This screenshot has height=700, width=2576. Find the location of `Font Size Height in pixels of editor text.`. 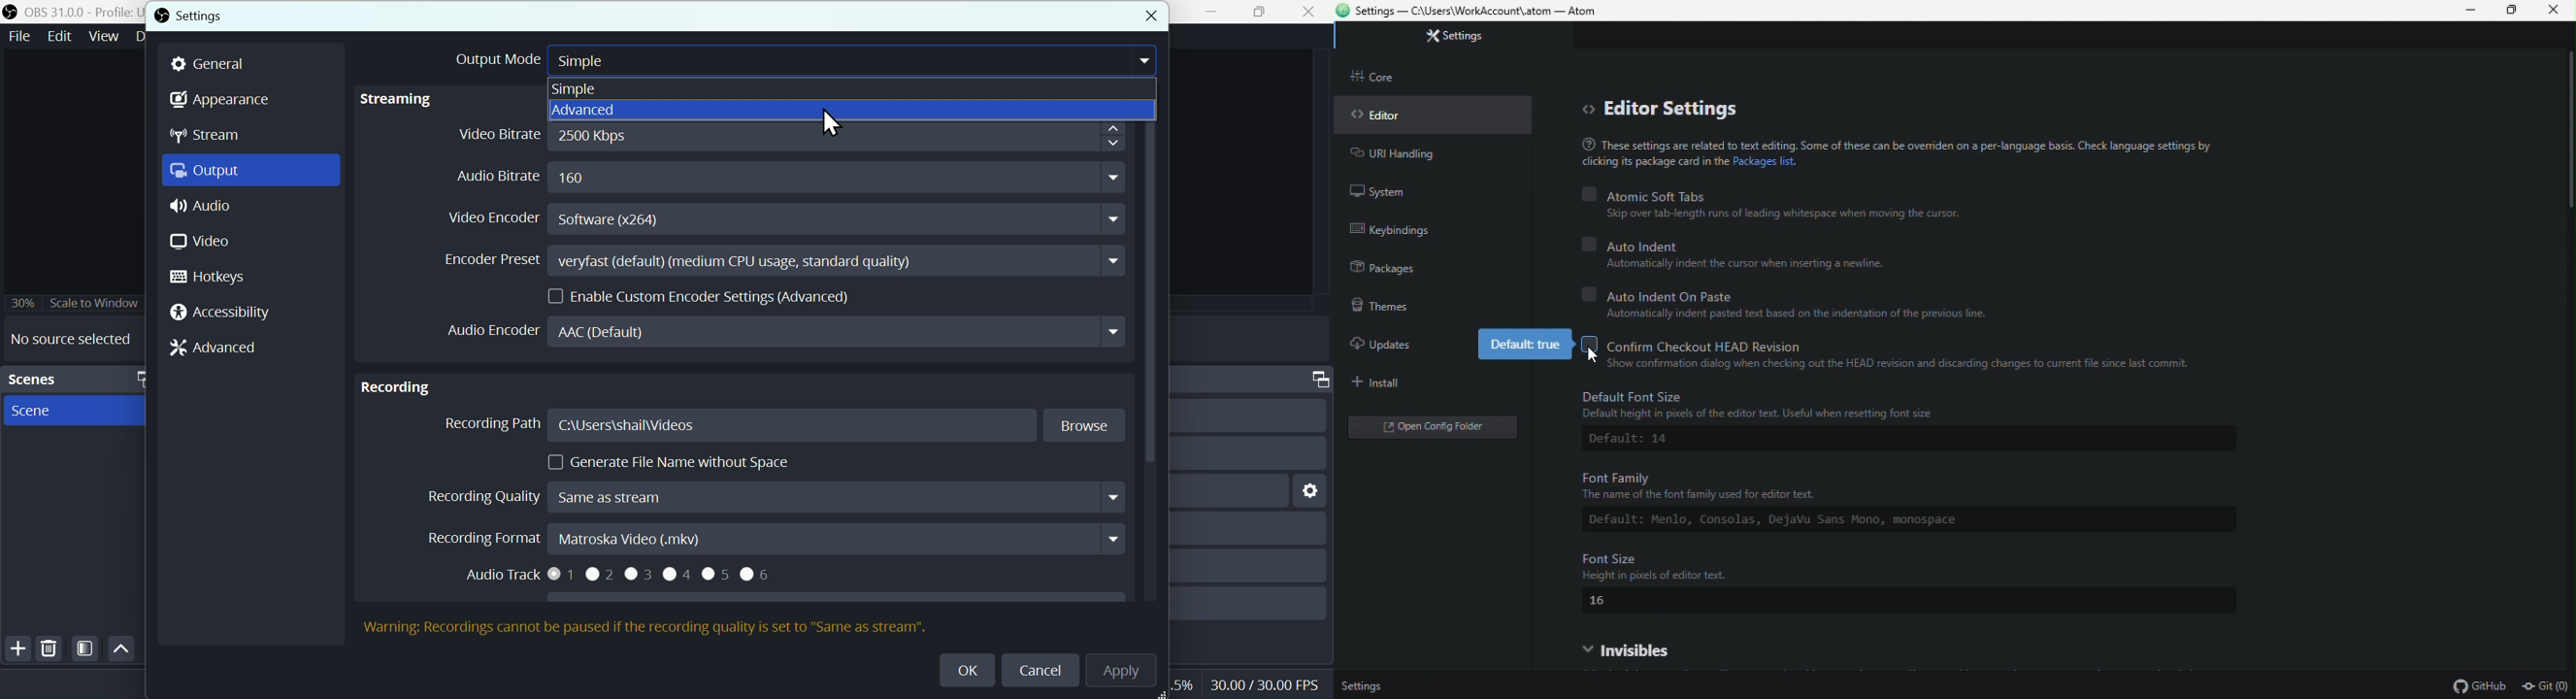

Font Size Height in pixels of editor text. is located at coordinates (1838, 564).